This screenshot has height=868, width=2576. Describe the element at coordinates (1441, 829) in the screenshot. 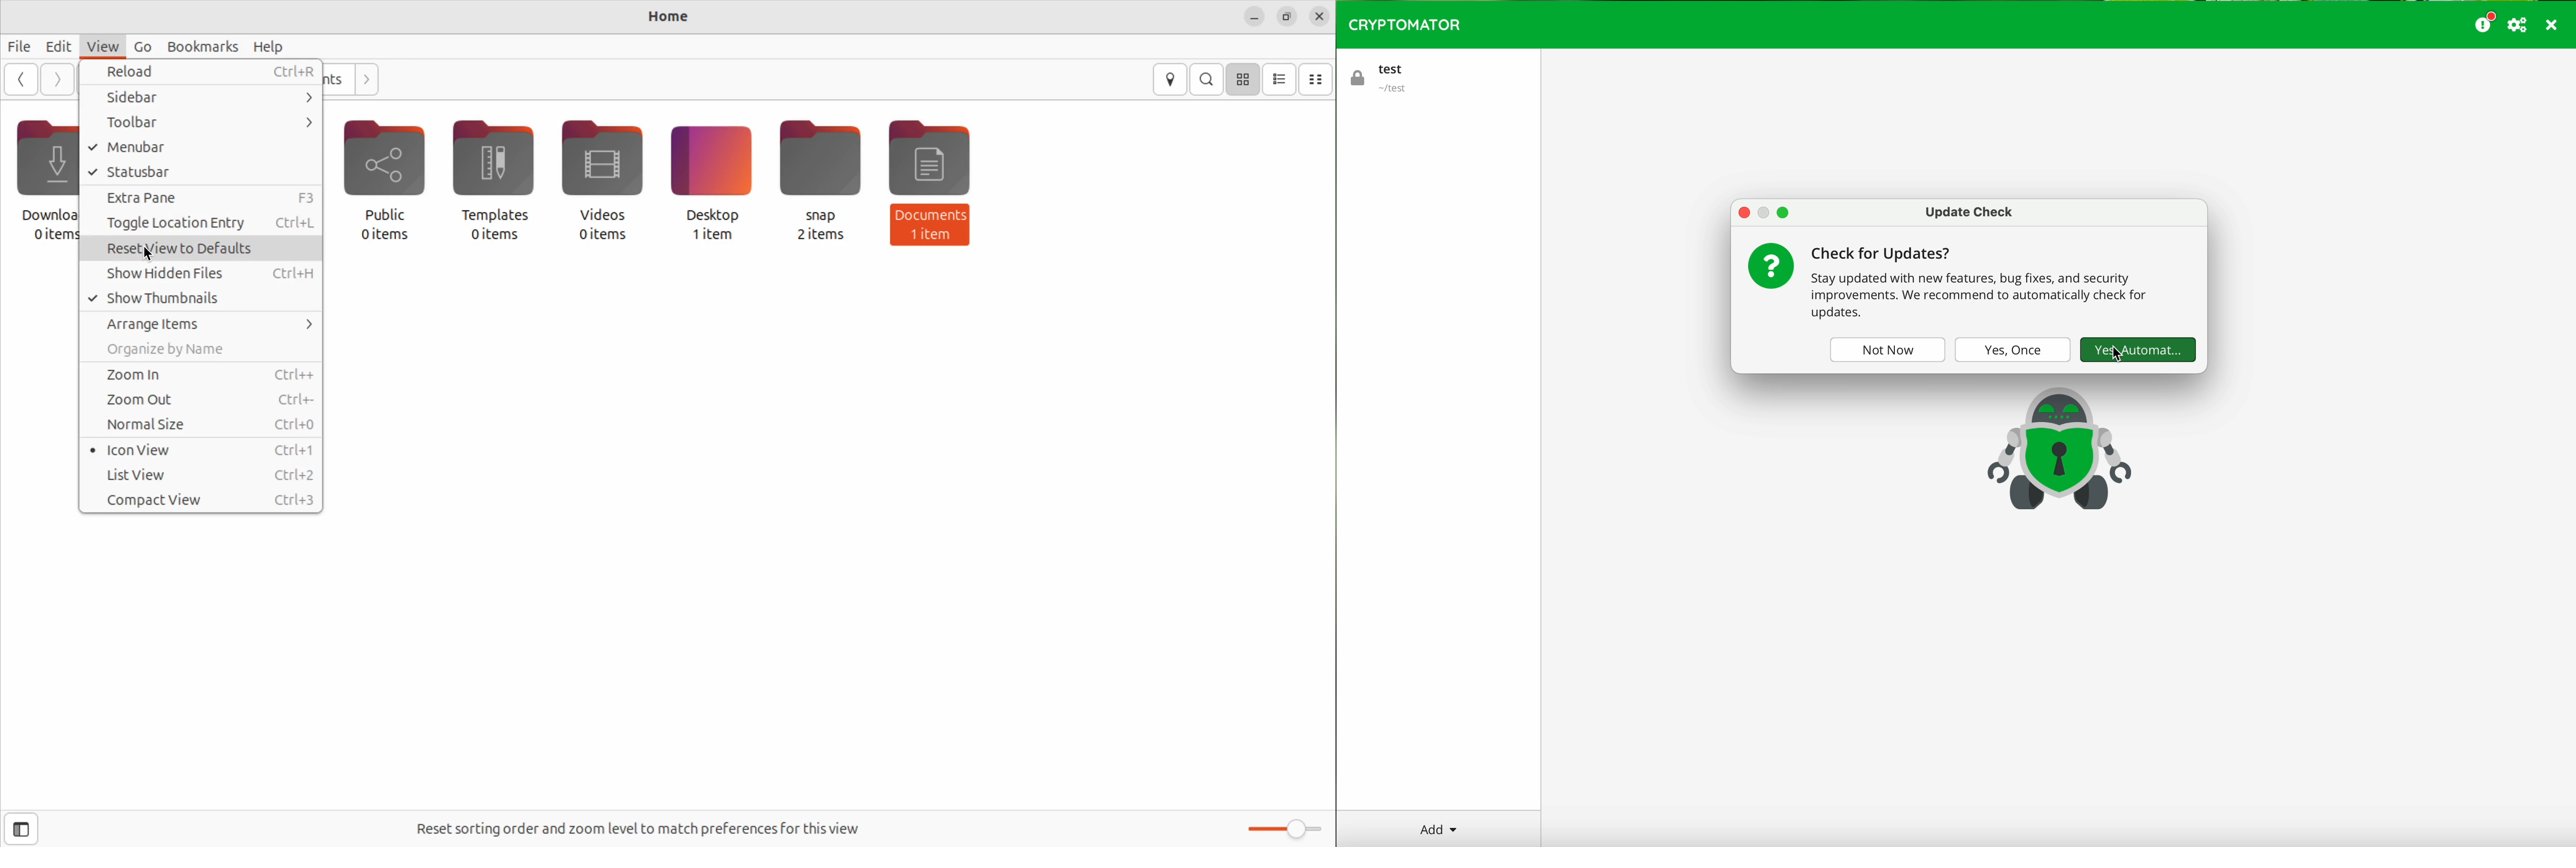

I see `Add` at that location.